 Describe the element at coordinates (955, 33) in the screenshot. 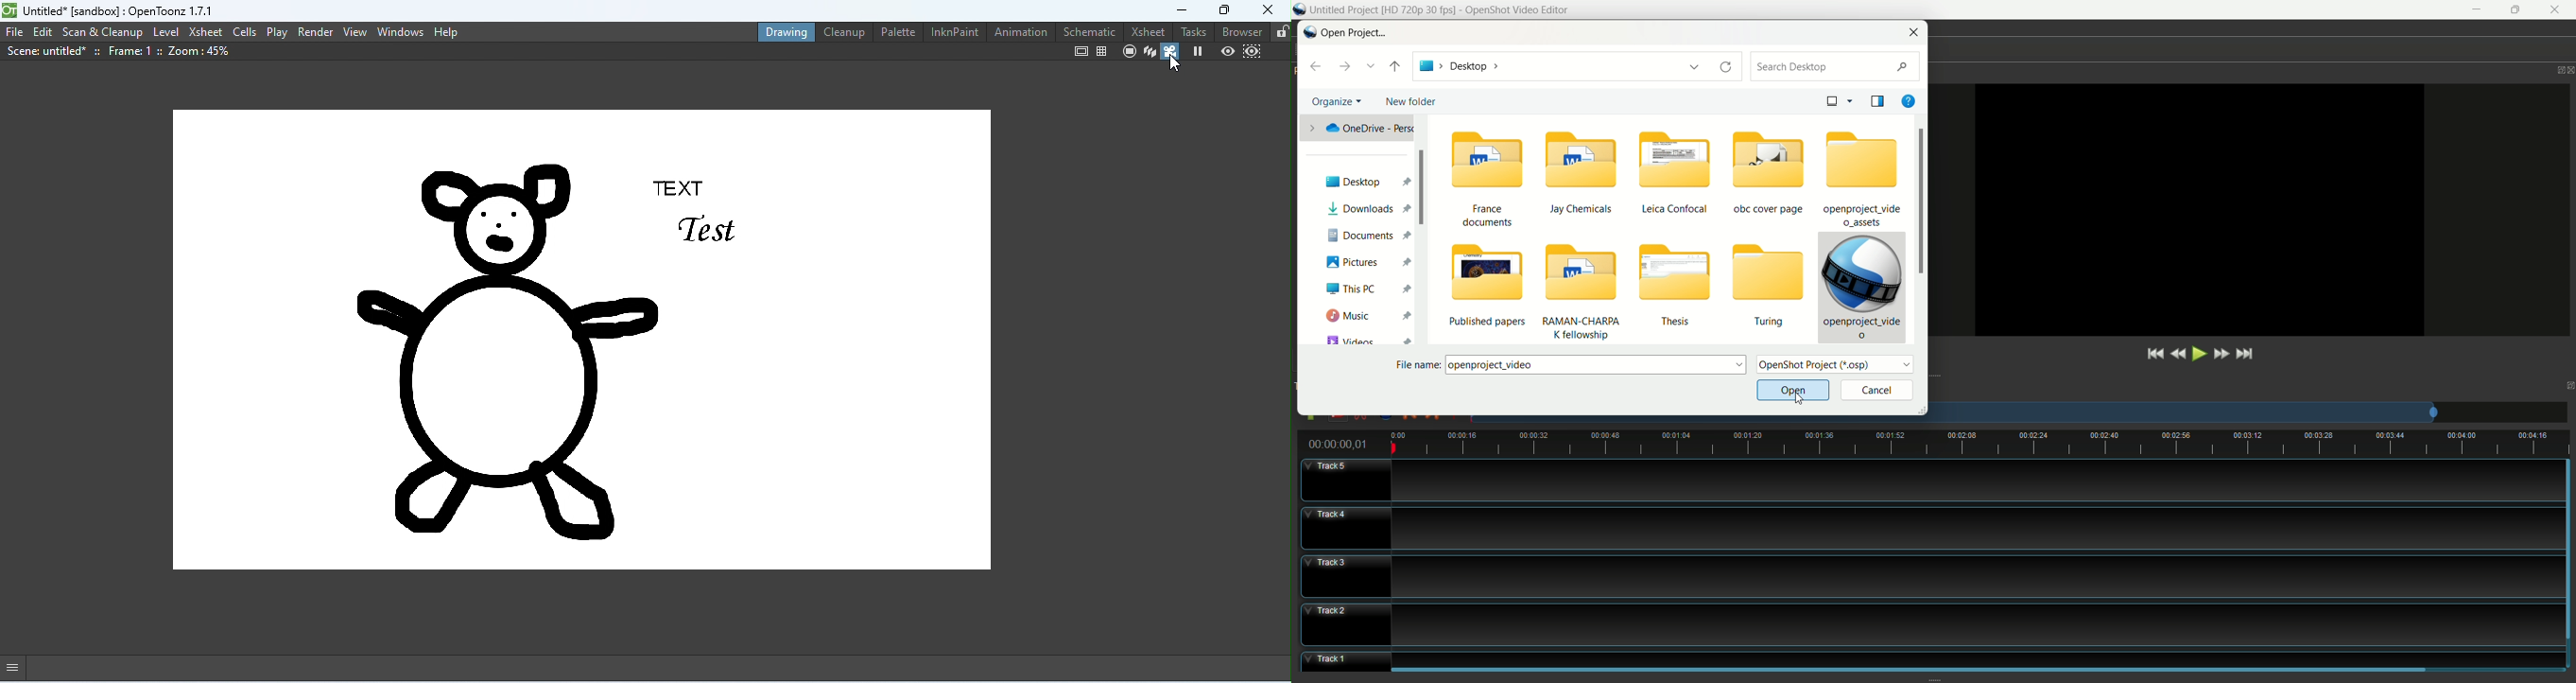

I see `InknPaint` at that location.